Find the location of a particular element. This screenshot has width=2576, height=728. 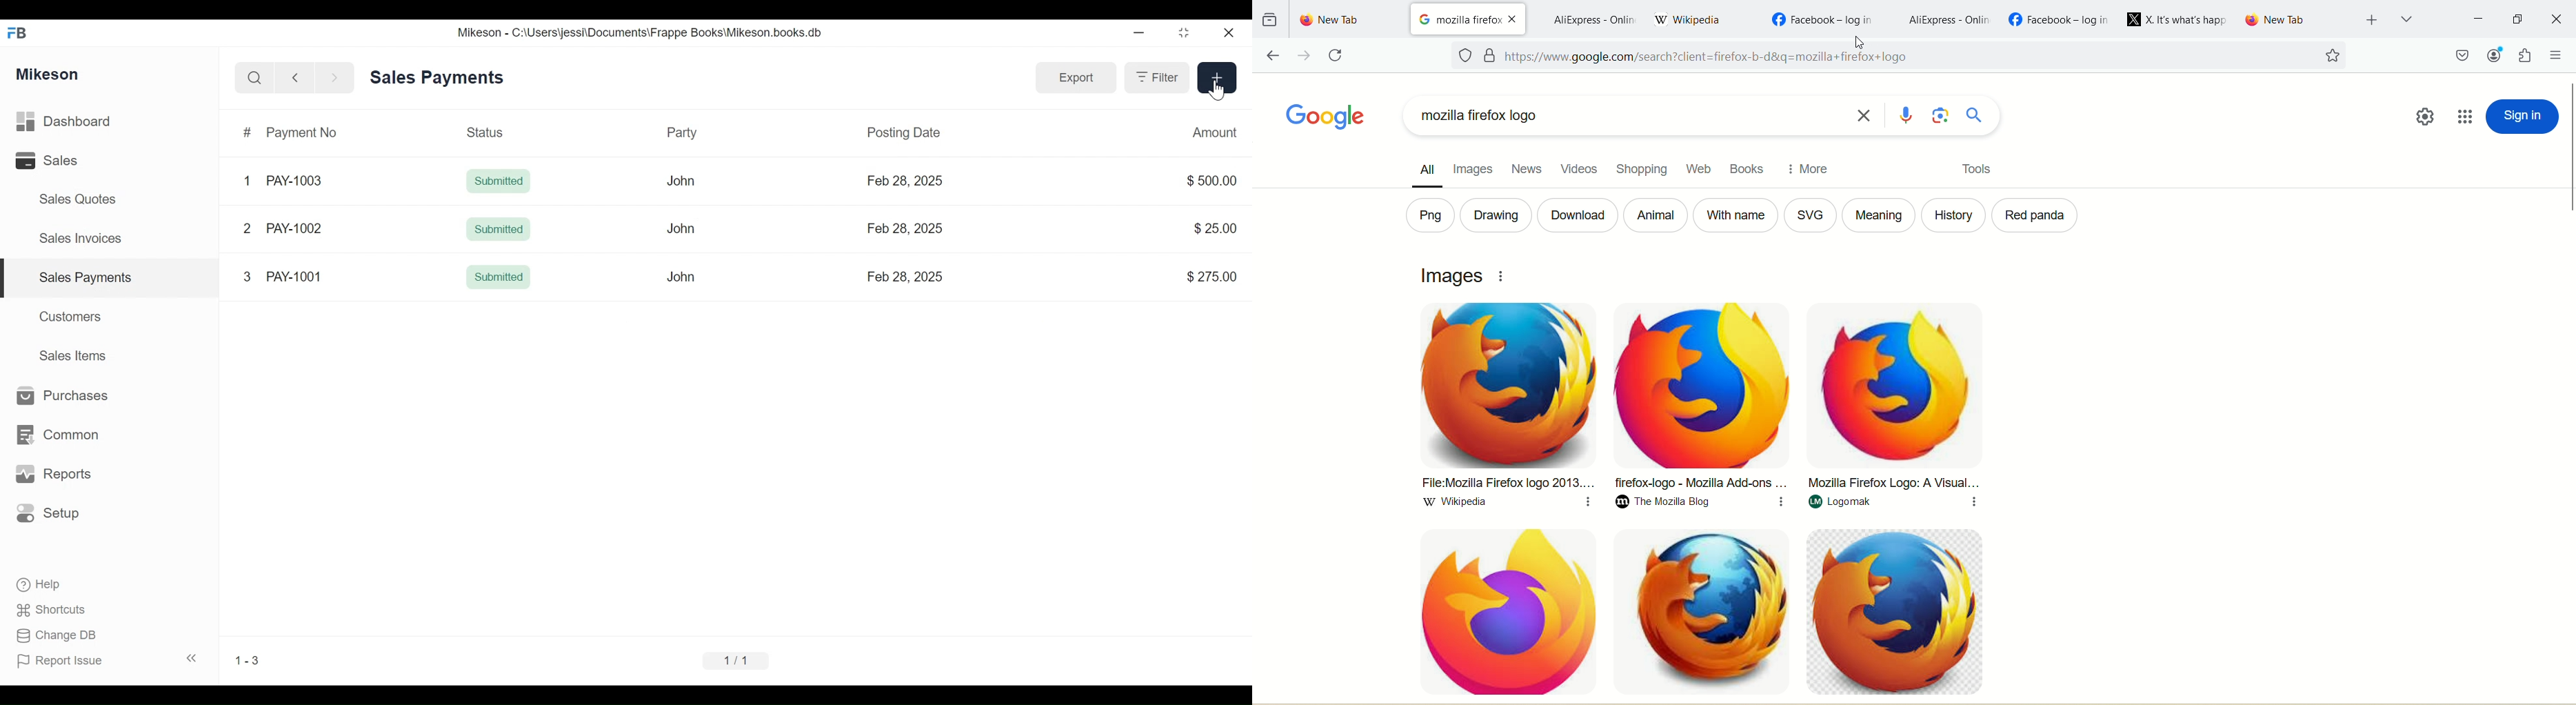

quick settings is located at coordinates (2425, 118).